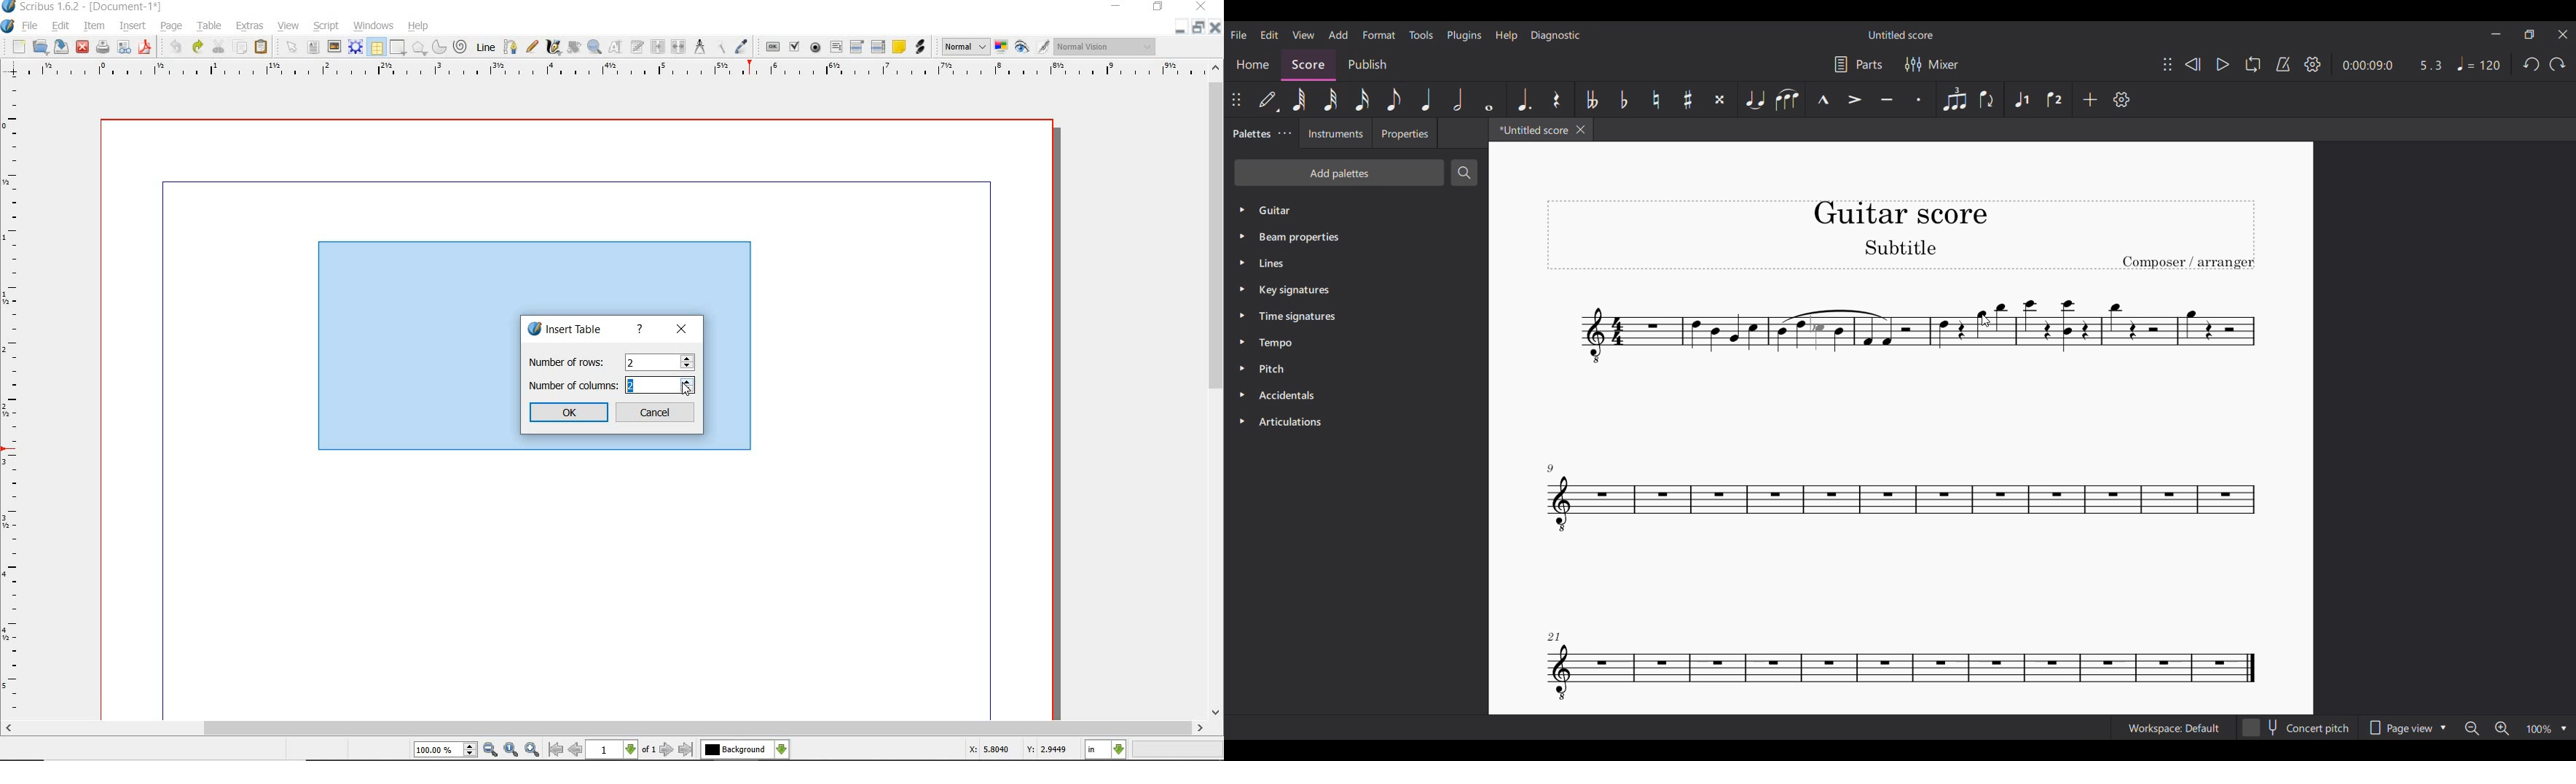 The height and width of the screenshot is (784, 2576). I want to click on Diagnostic menu, so click(1556, 36).